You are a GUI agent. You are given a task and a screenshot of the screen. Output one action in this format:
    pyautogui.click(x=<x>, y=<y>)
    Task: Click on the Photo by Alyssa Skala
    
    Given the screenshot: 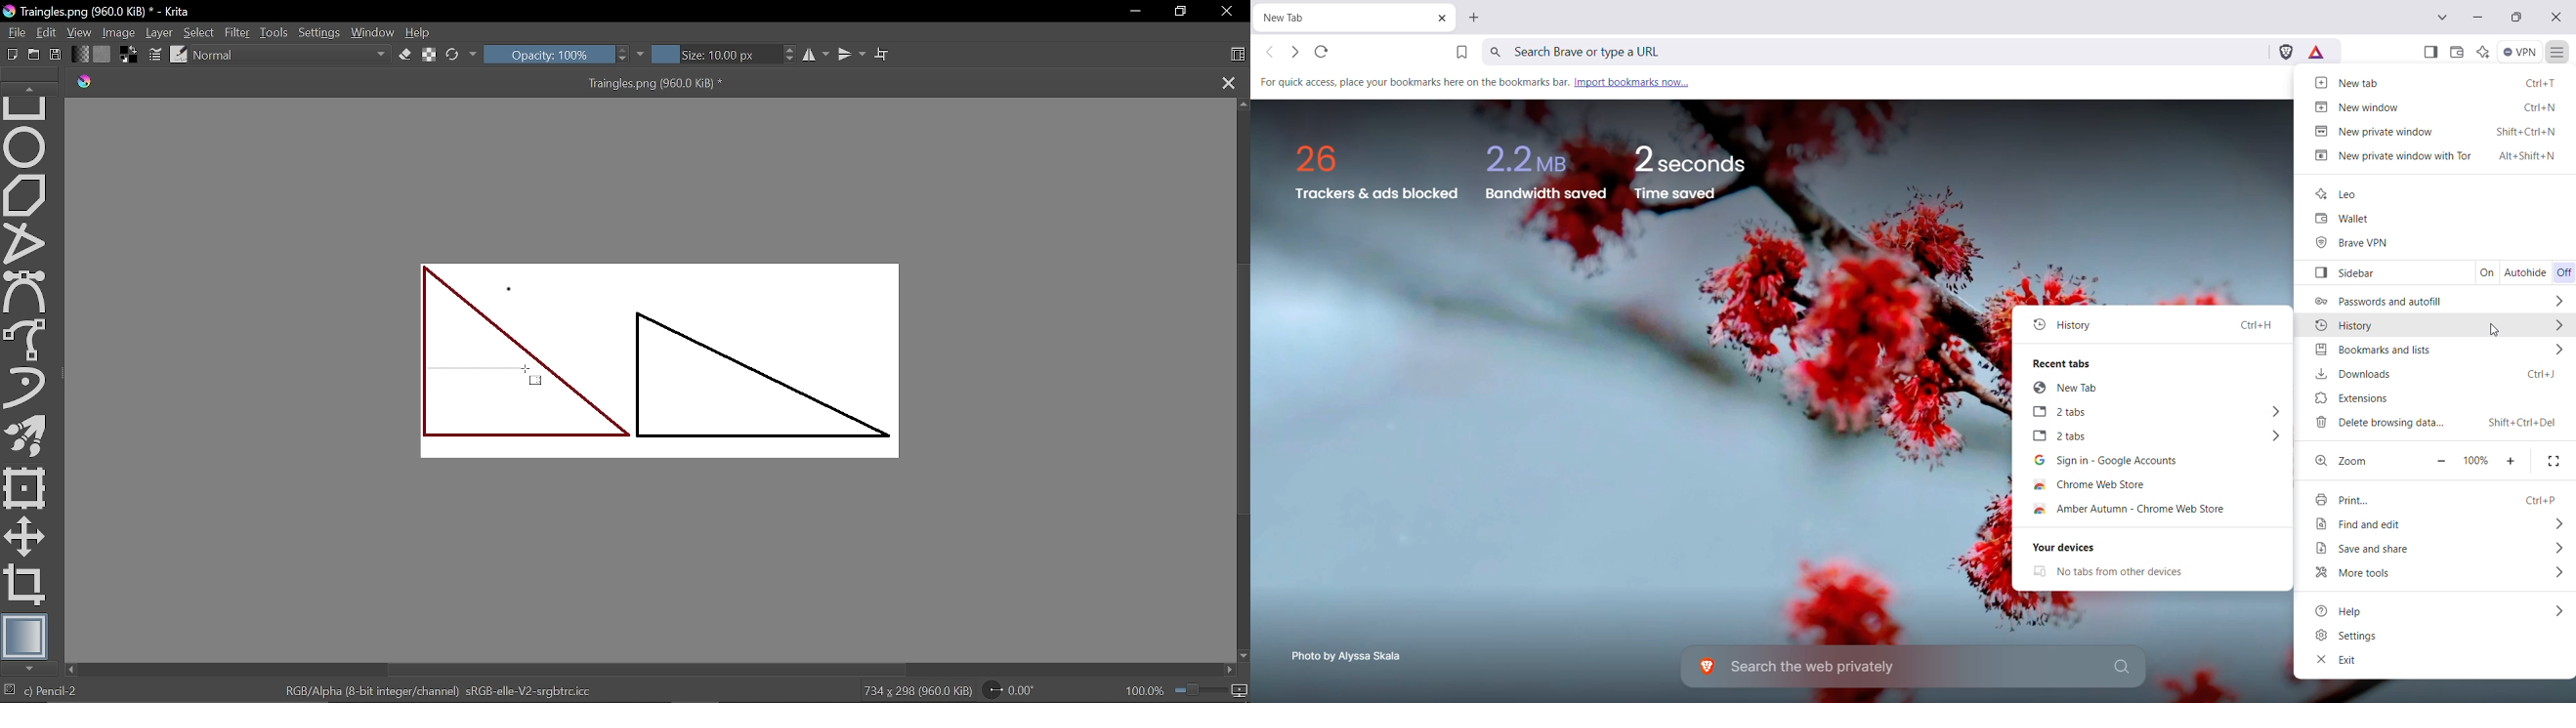 What is the action you would take?
    pyautogui.click(x=1351, y=655)
    